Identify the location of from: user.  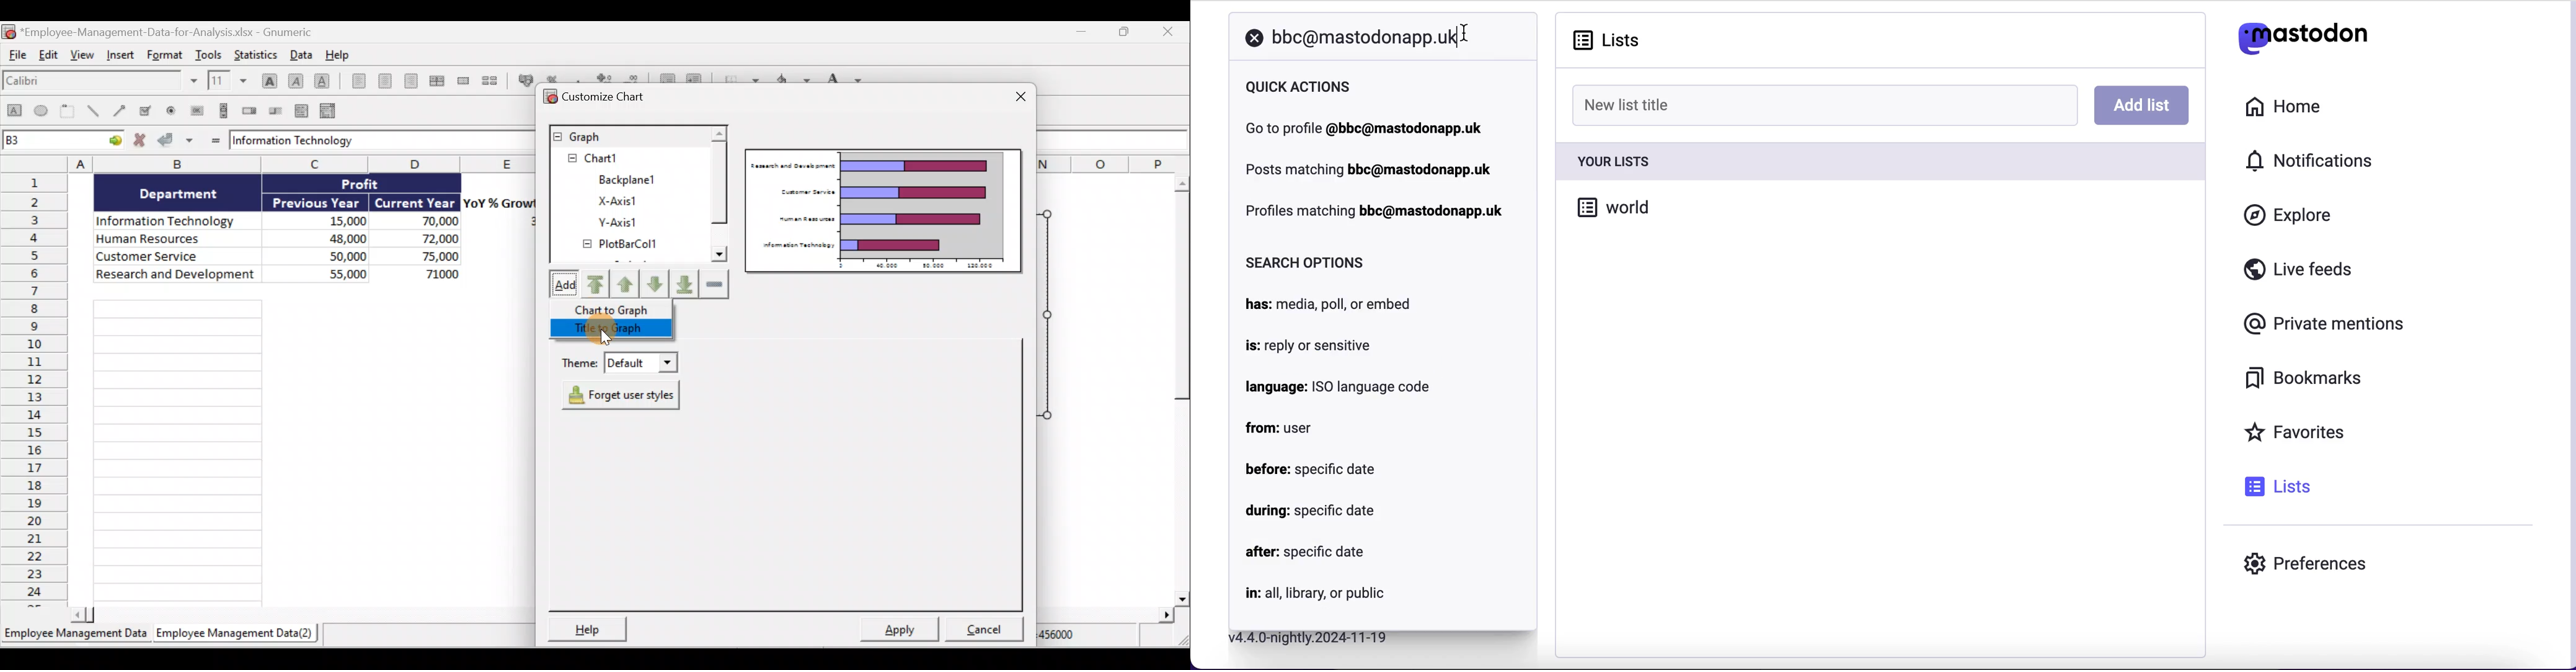
(1280, 430).